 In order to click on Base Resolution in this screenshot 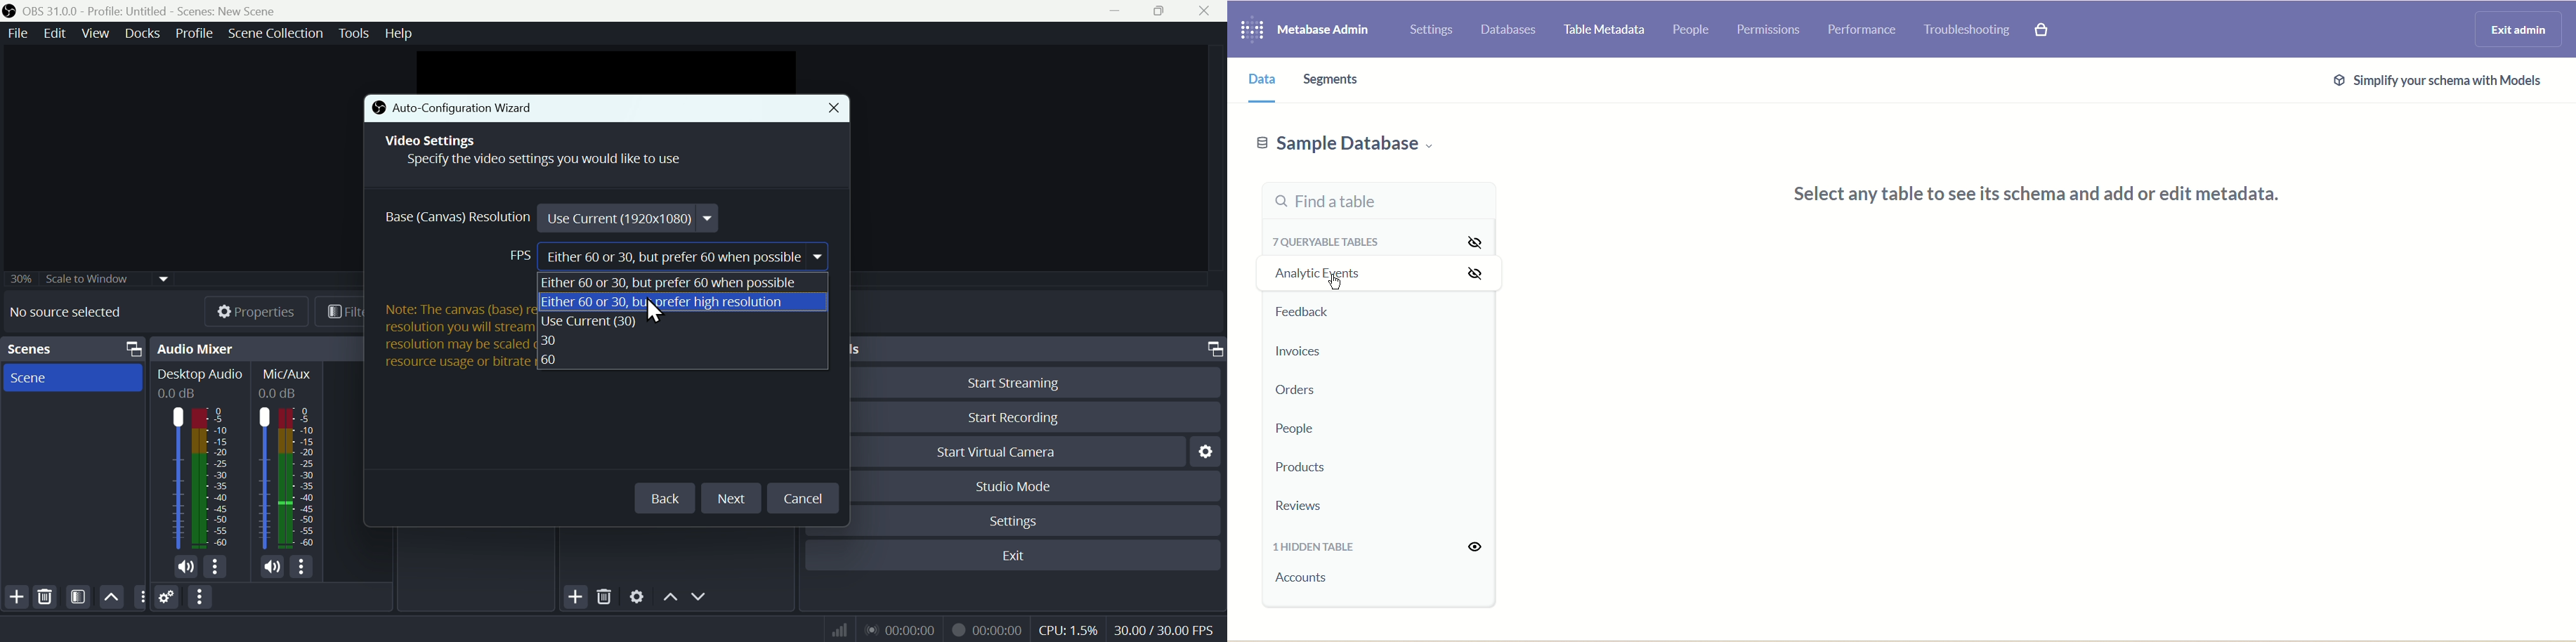, I will do `click(452, 217)`.